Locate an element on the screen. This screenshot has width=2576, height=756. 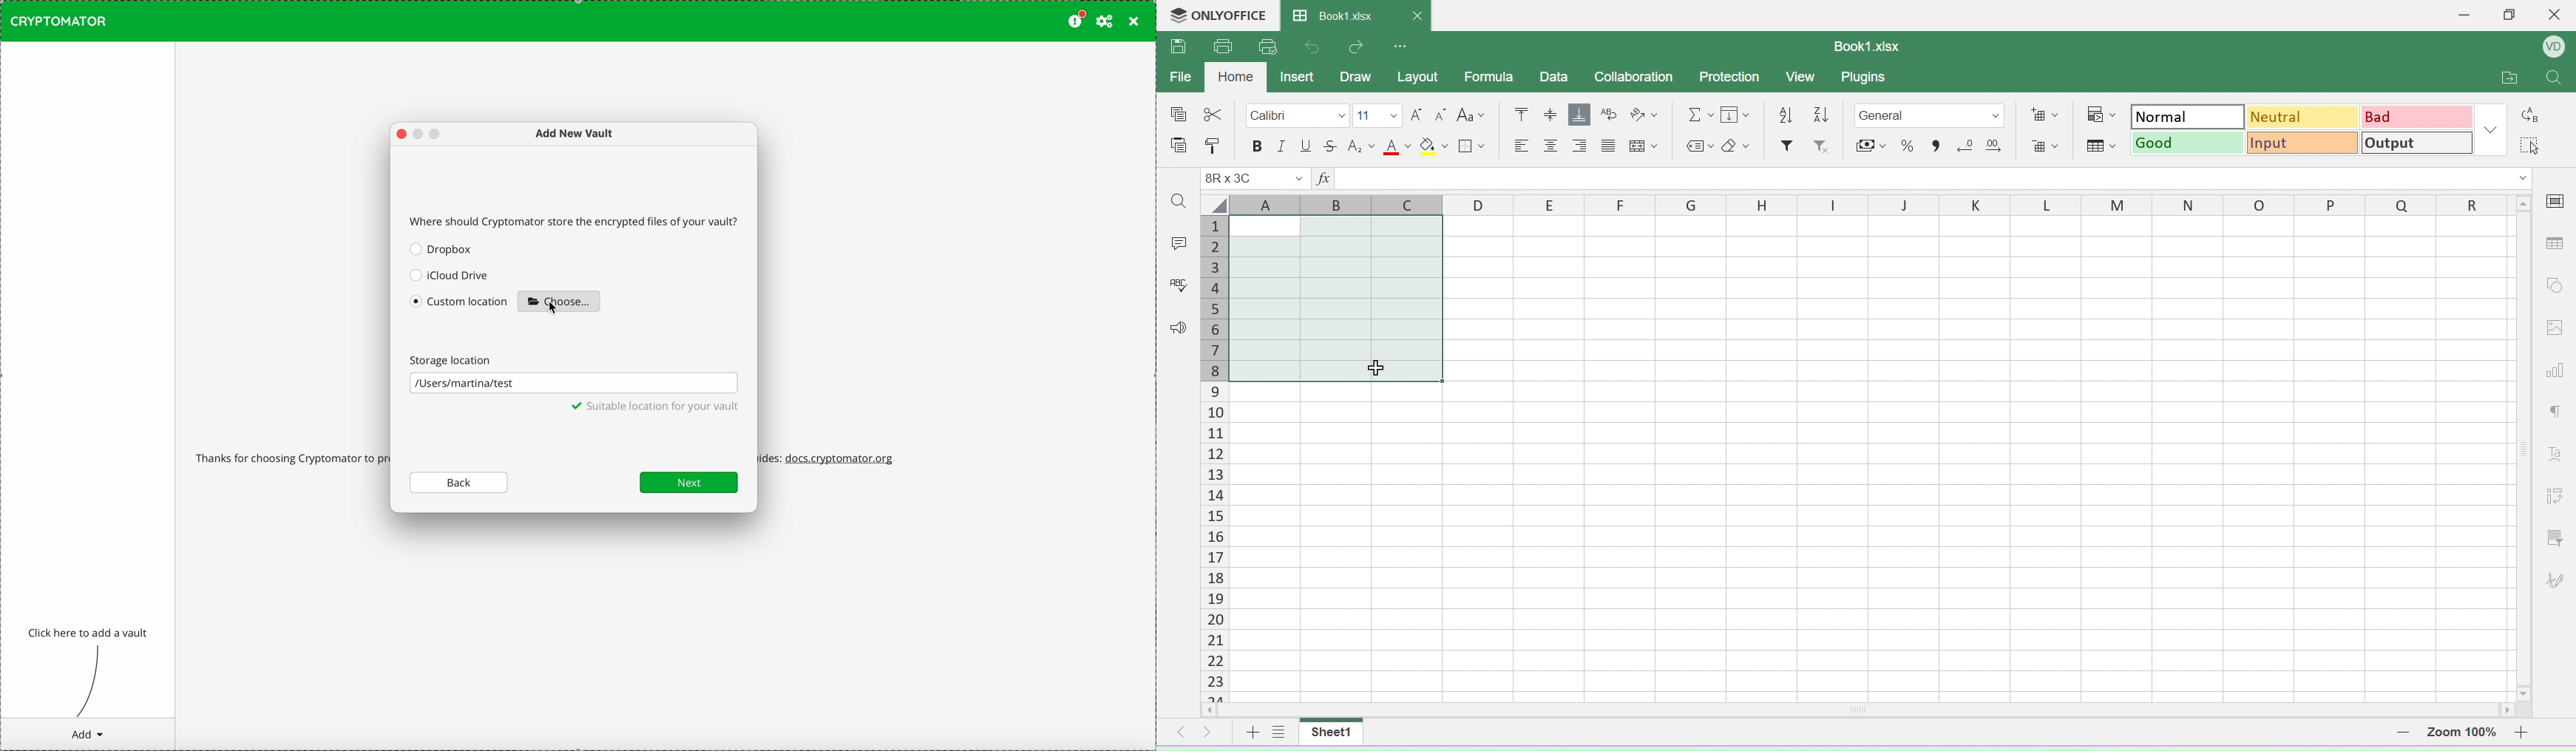
normal is located at coordinates (2185, 115).